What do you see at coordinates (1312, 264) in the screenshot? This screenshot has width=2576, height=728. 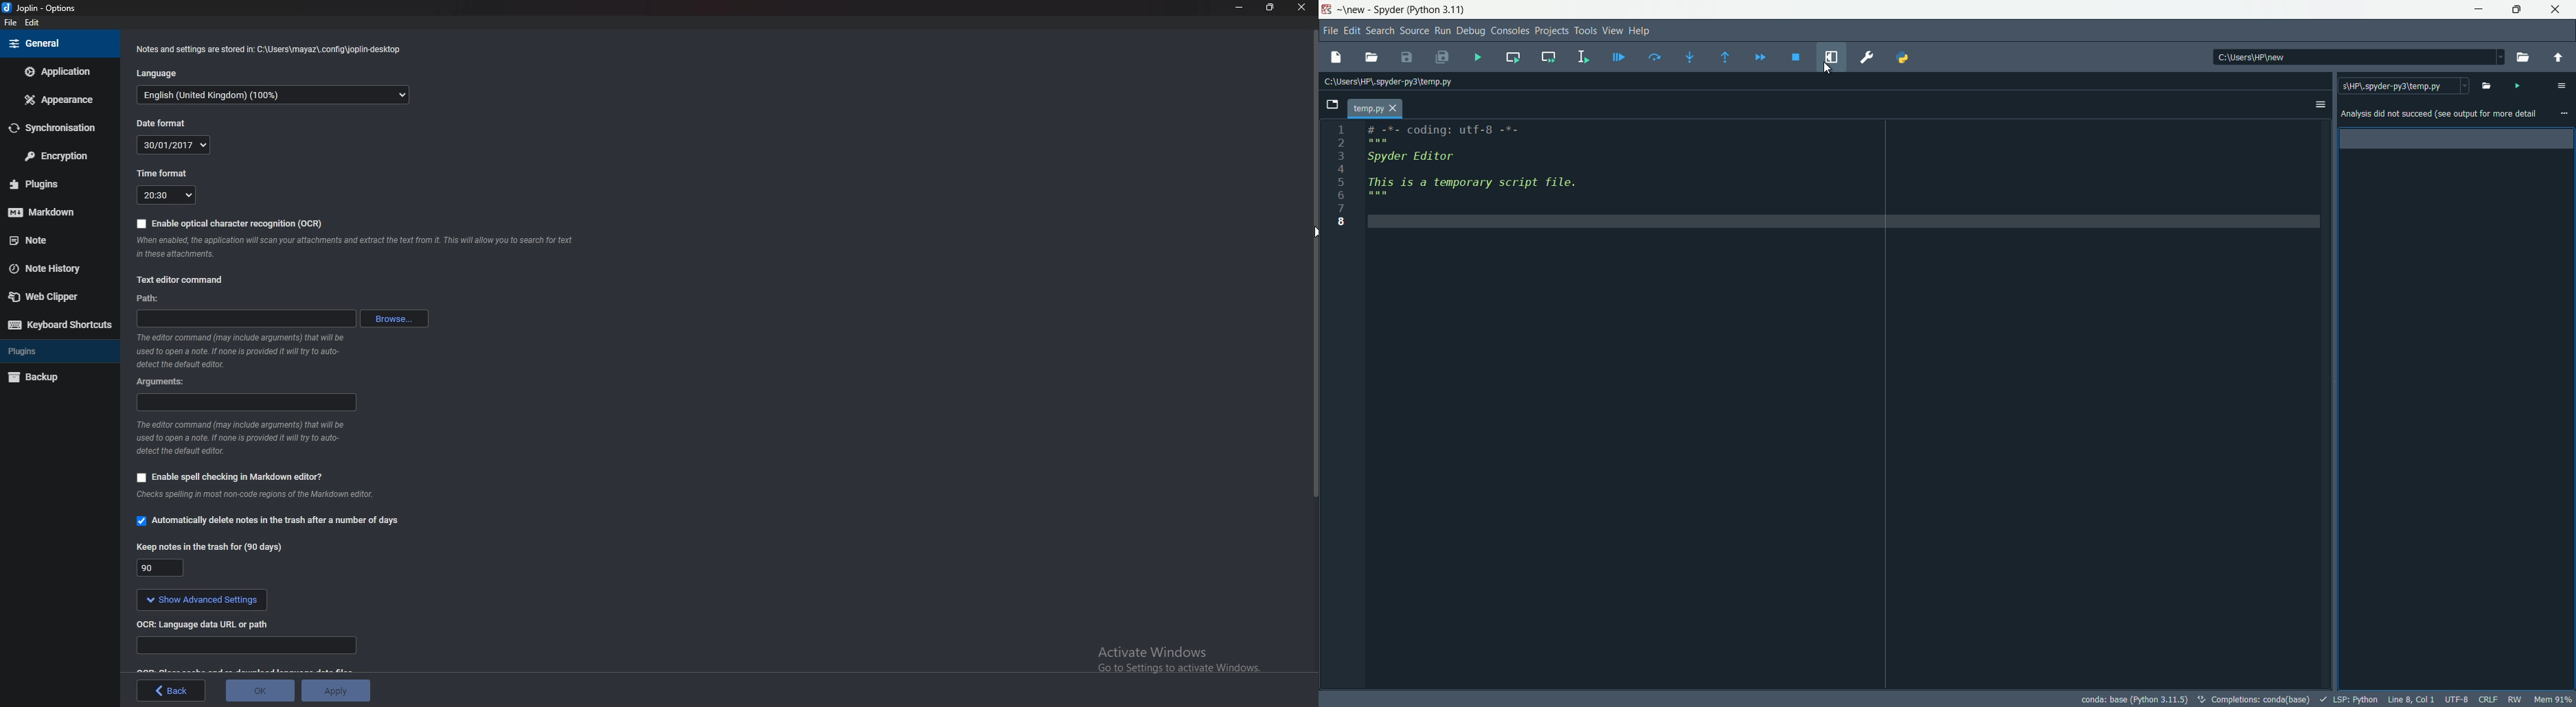 I see `Scroll bar` at bounding box center [1312, 264].